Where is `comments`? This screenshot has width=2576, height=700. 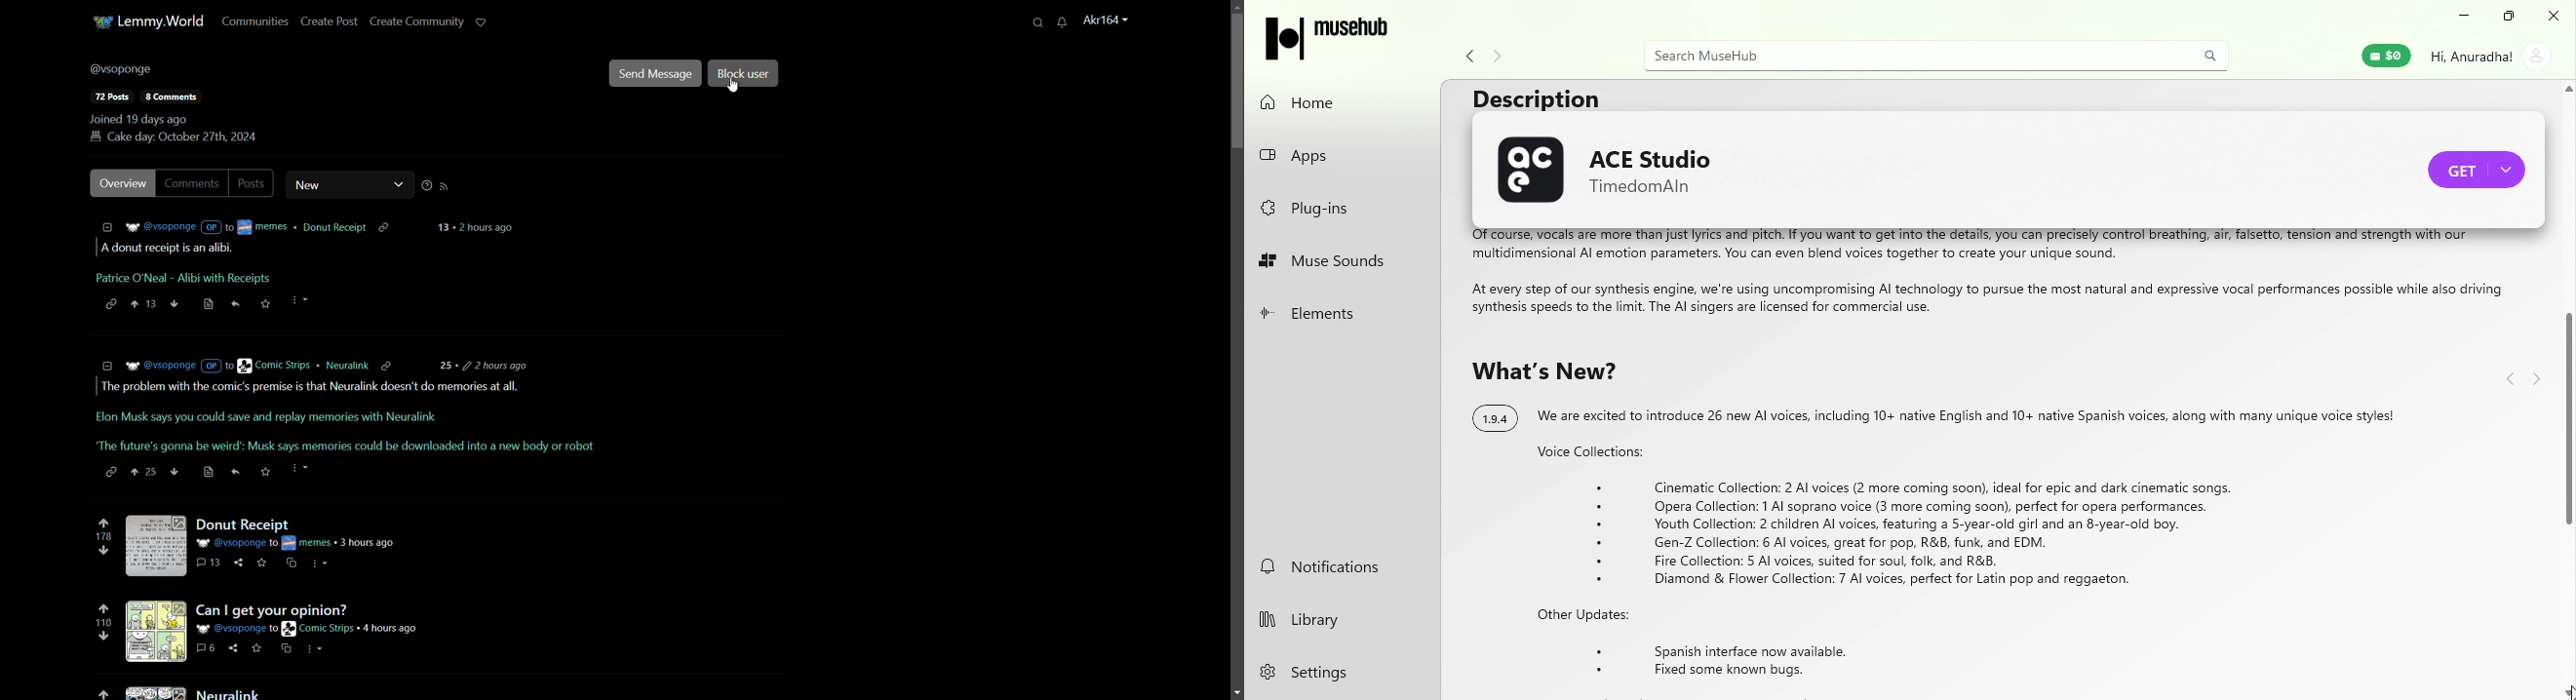
comments is located at coordinates (207, 566).